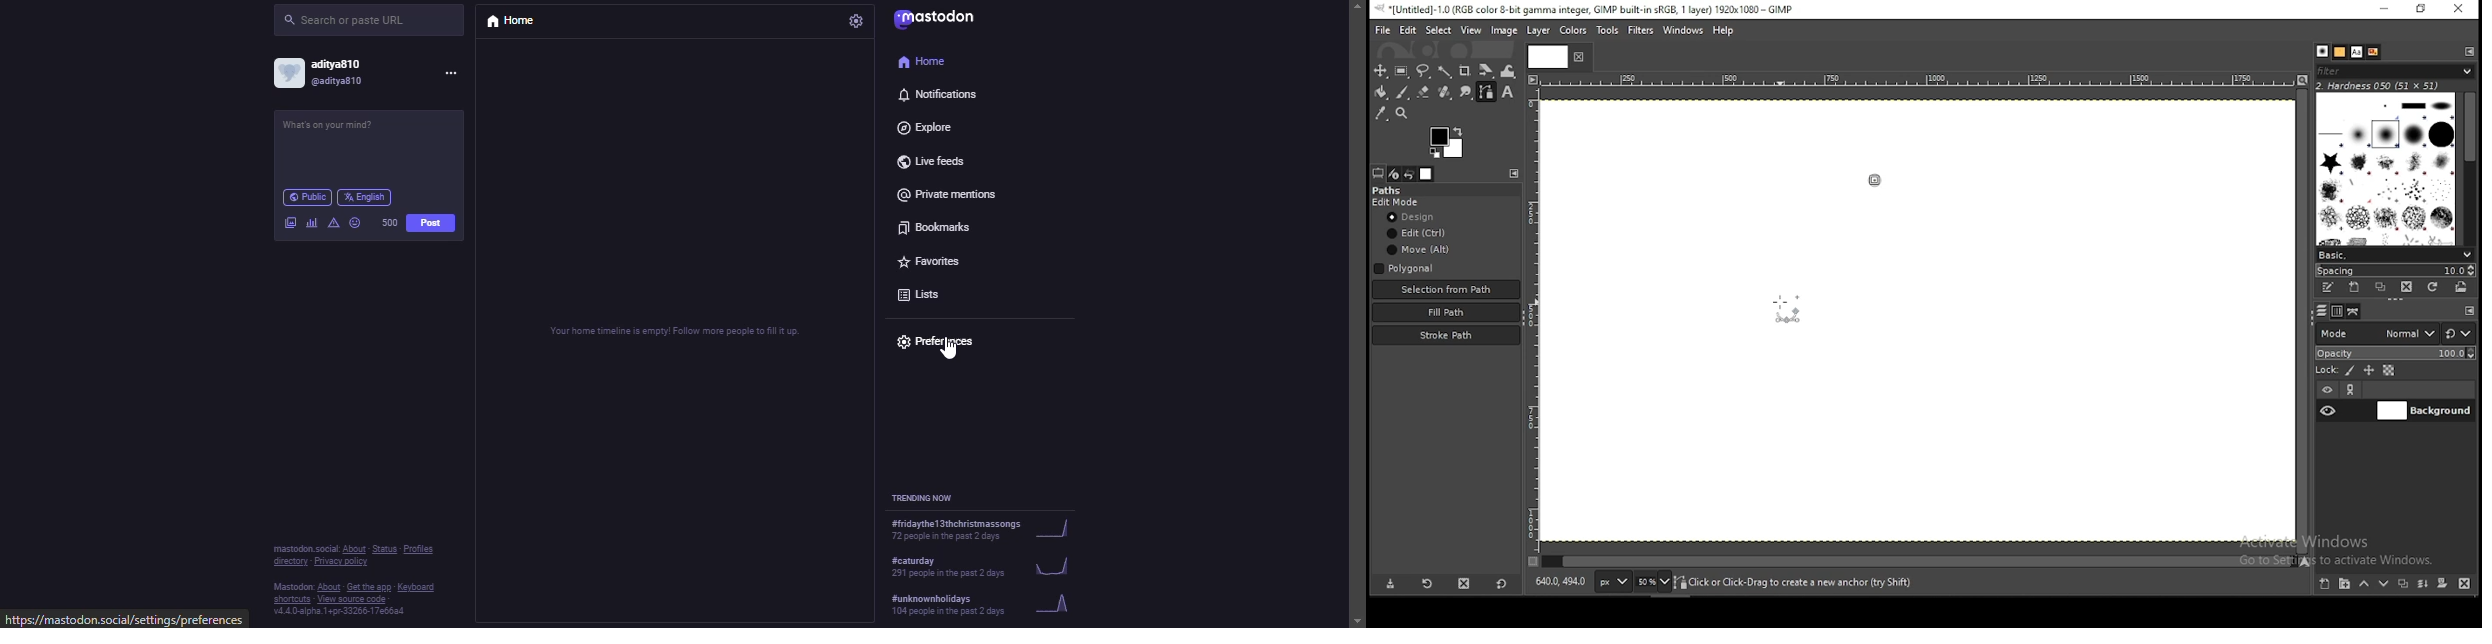  I want to click on advanced, so click(335, 222).